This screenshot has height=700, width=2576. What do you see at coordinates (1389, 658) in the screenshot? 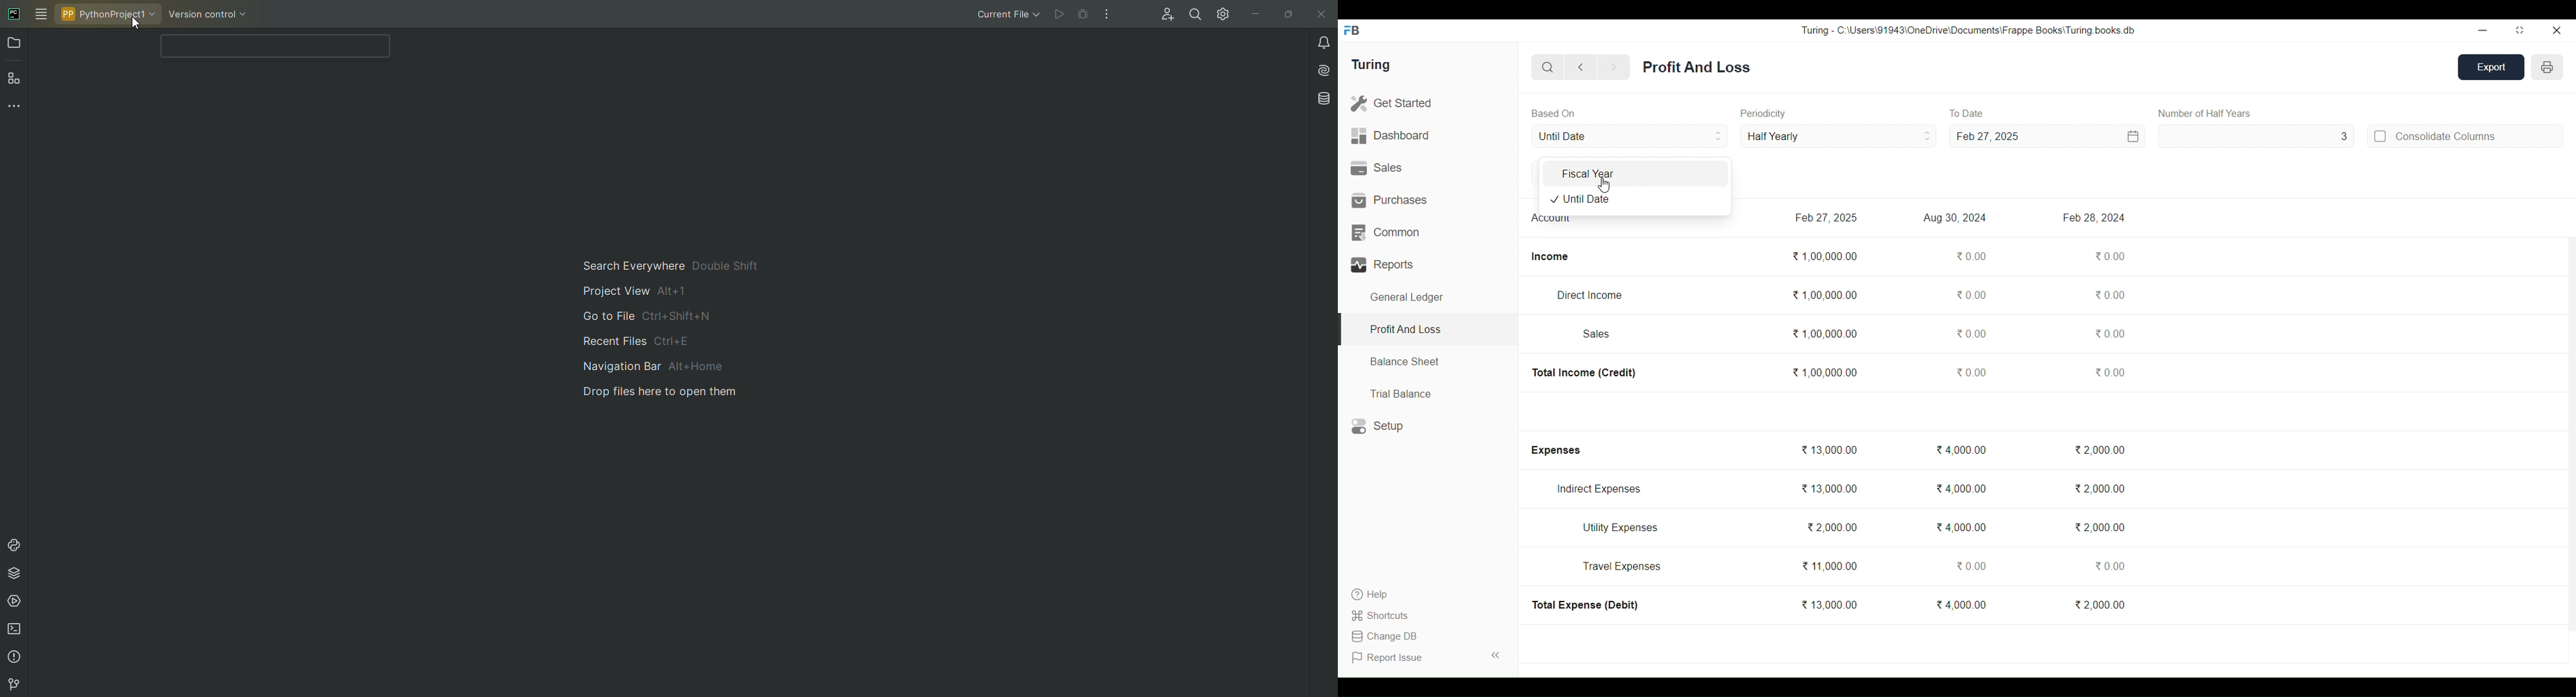
I see `Report Issue` at bounding box center [1389, 658].